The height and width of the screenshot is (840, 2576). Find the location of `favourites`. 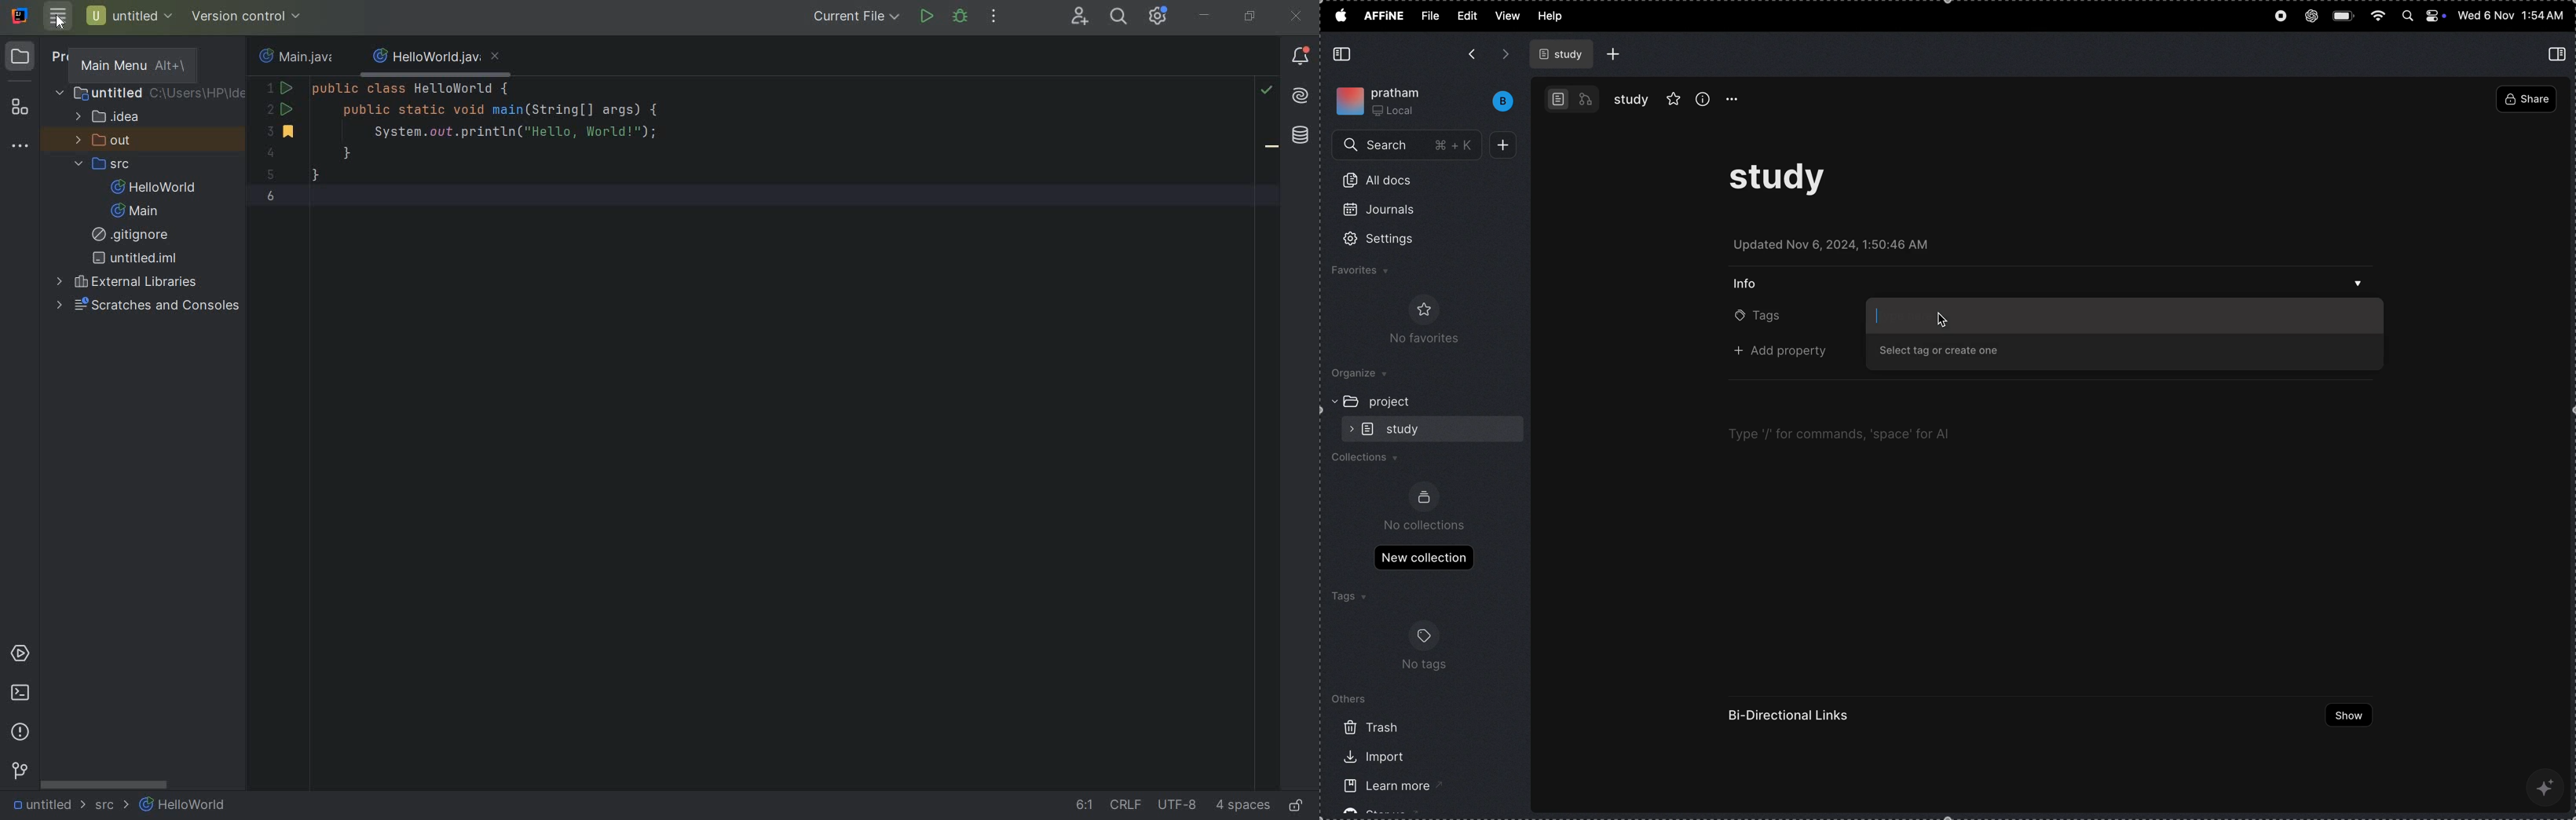

favourites is located at coordinates (1674, 97).